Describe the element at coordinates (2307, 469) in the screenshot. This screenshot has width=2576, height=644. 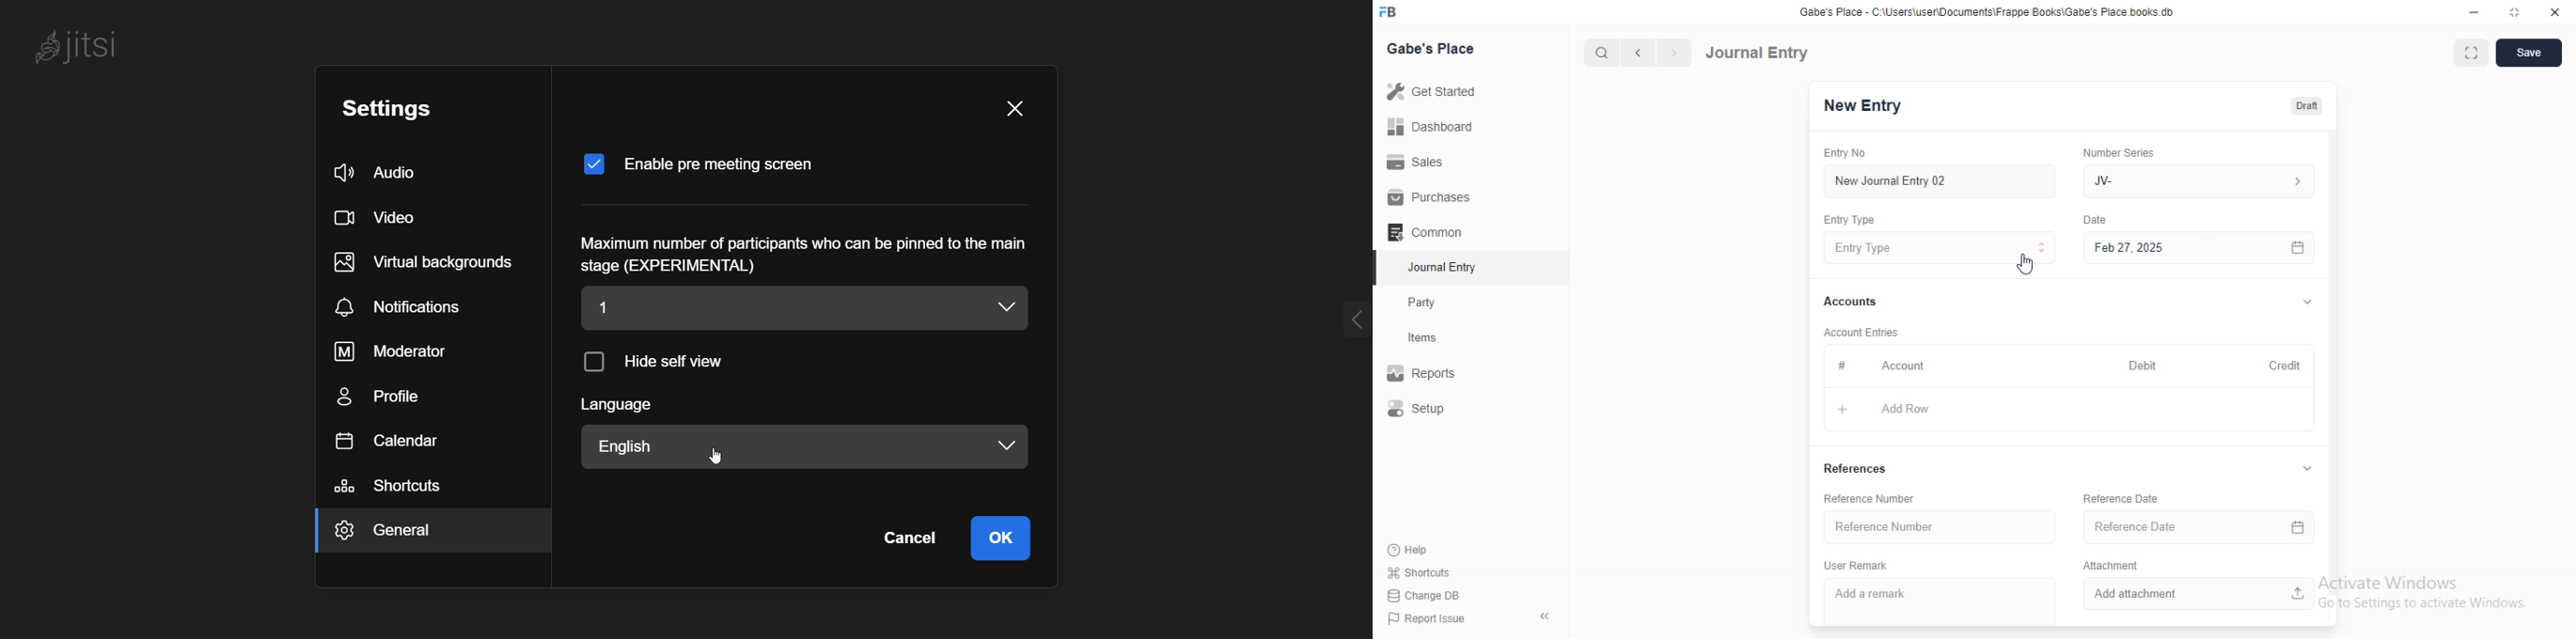
I see `Hide` at that location.